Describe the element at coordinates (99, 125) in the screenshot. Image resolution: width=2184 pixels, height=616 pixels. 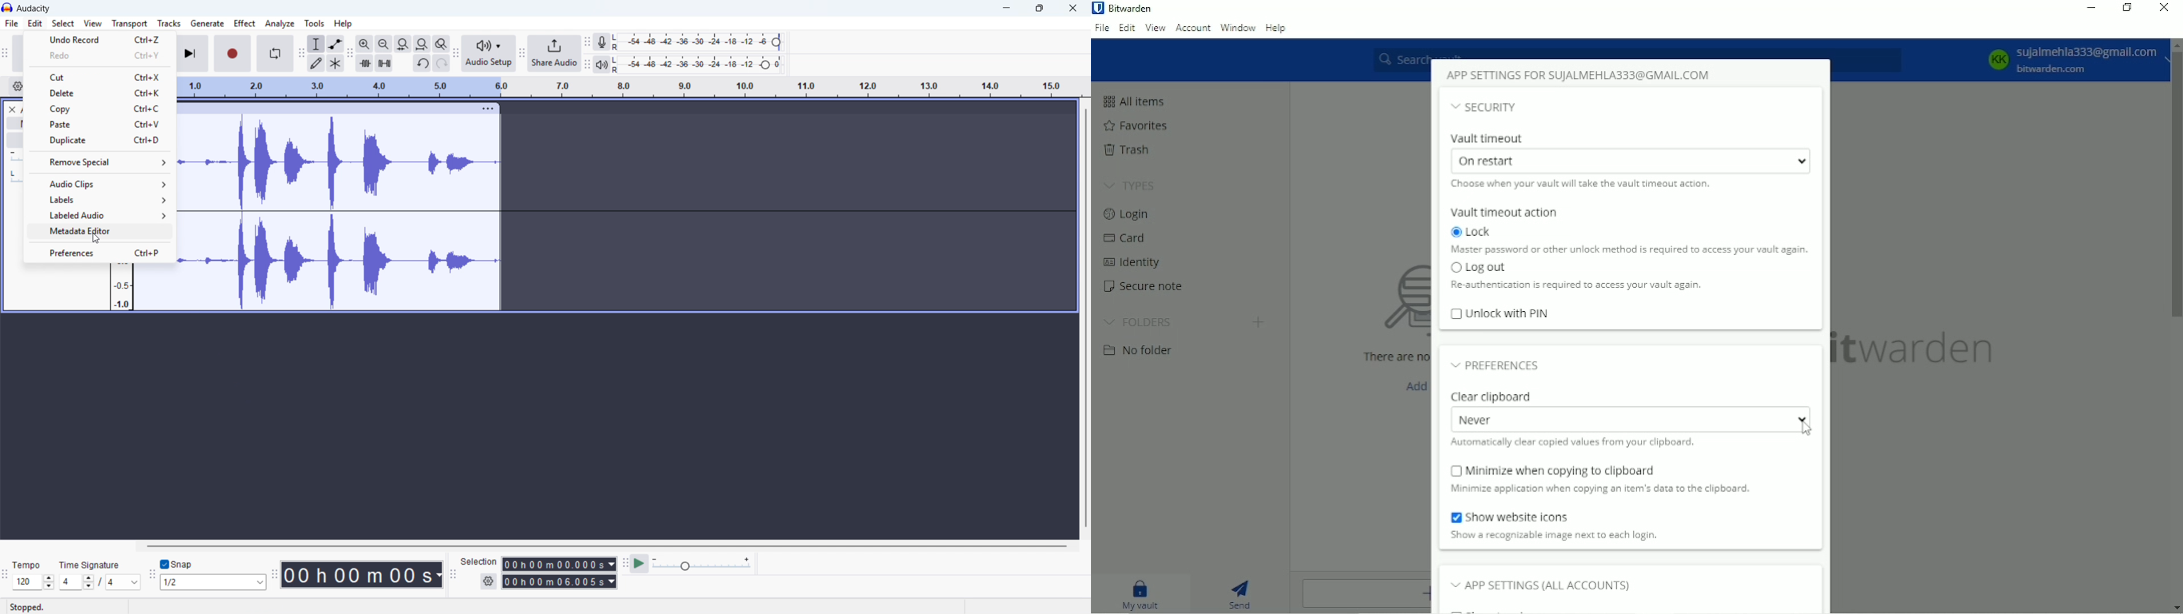
I see `paste` at that location.